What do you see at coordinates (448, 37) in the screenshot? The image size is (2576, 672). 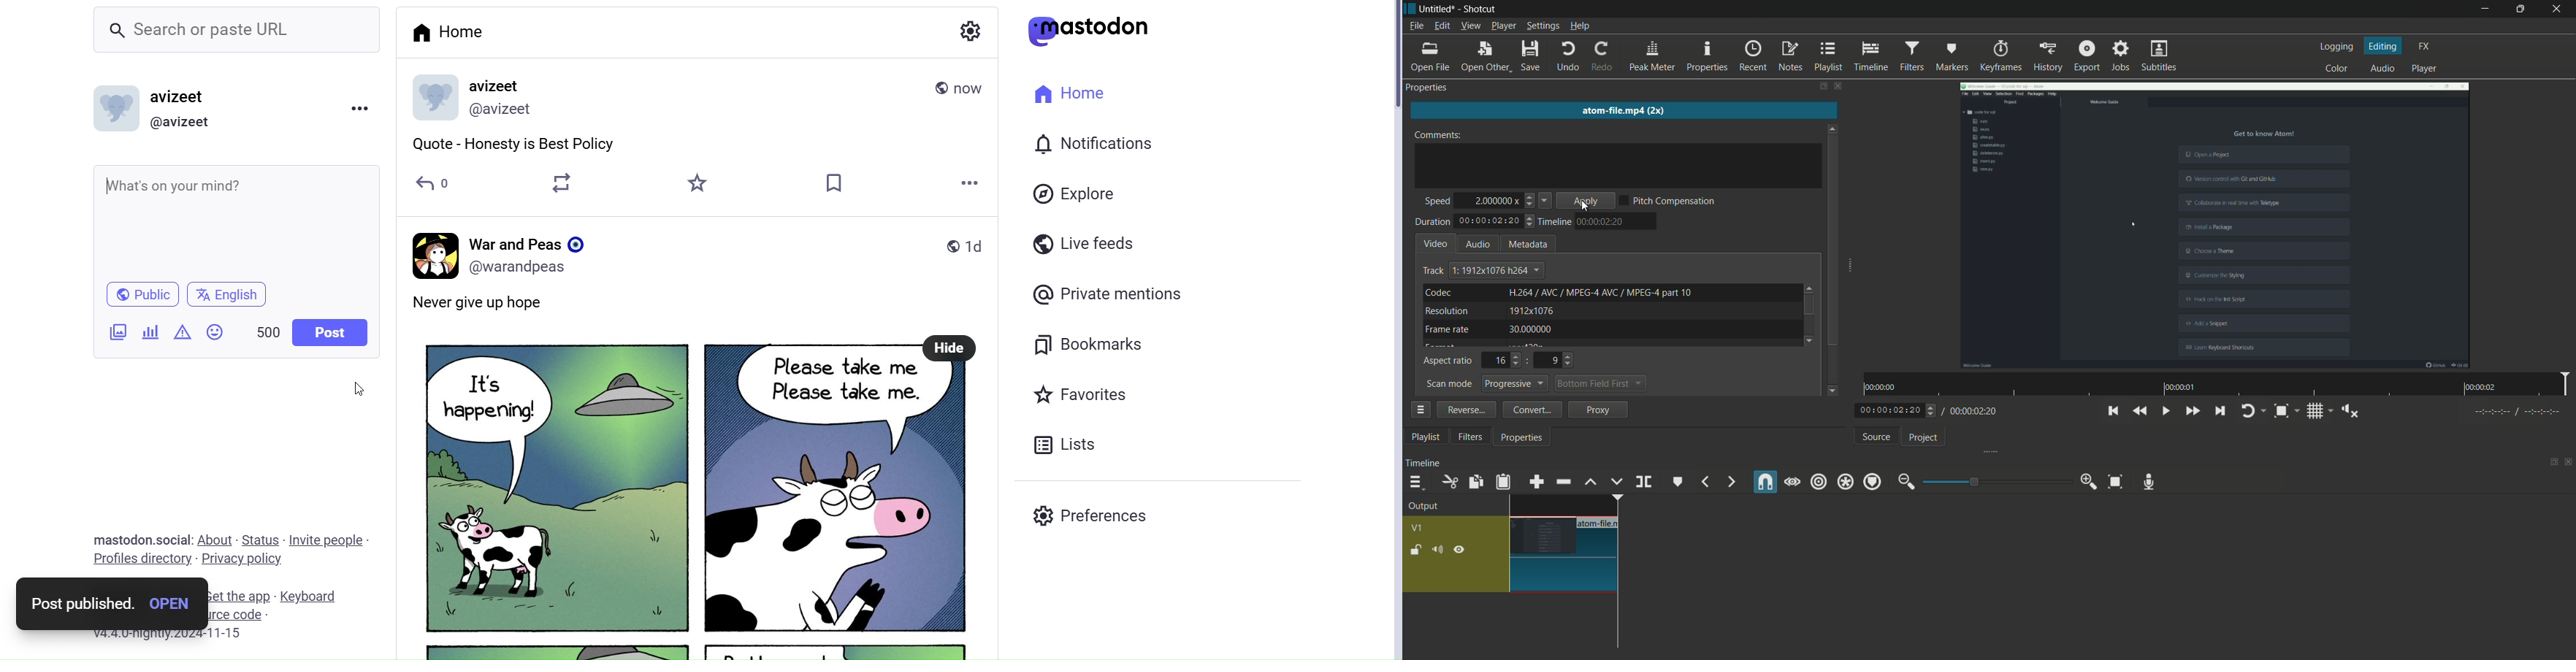 I see `Home` at bounding box center [448, 37].